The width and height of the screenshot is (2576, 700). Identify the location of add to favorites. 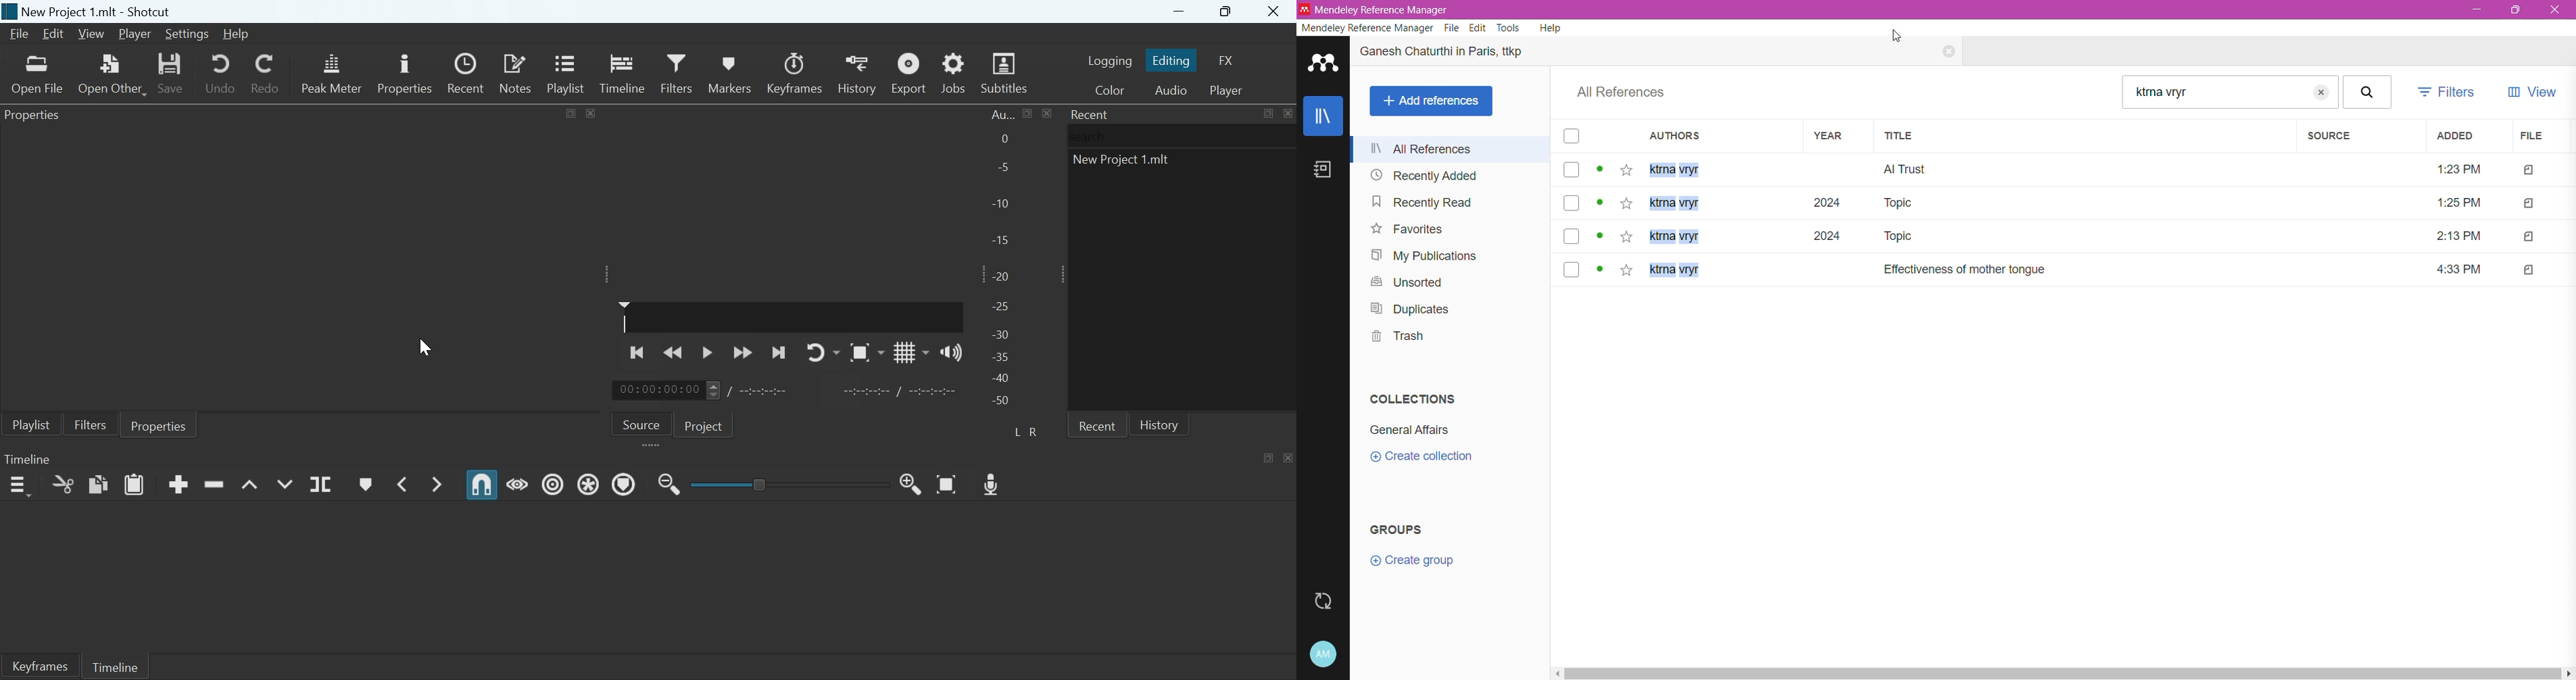
(1628, 203).